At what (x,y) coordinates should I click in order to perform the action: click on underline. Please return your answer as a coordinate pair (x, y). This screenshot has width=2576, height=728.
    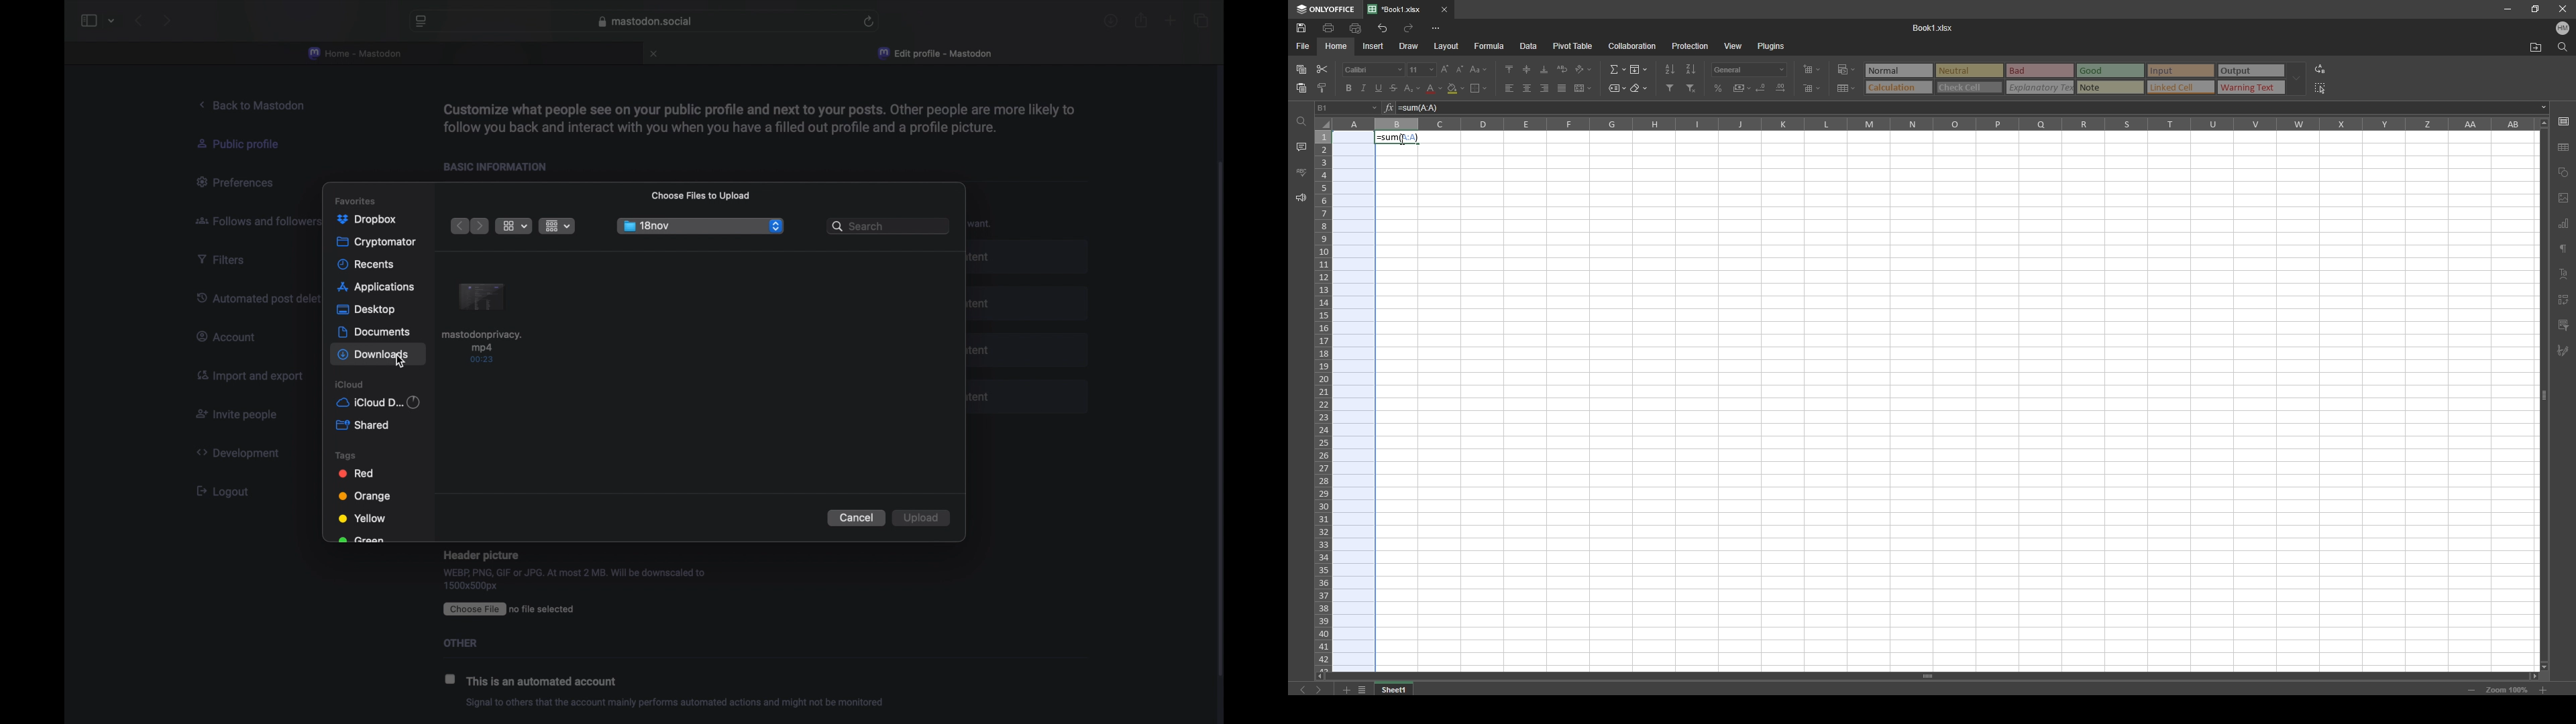
    Looking at the image, I should click on (1379, 88).